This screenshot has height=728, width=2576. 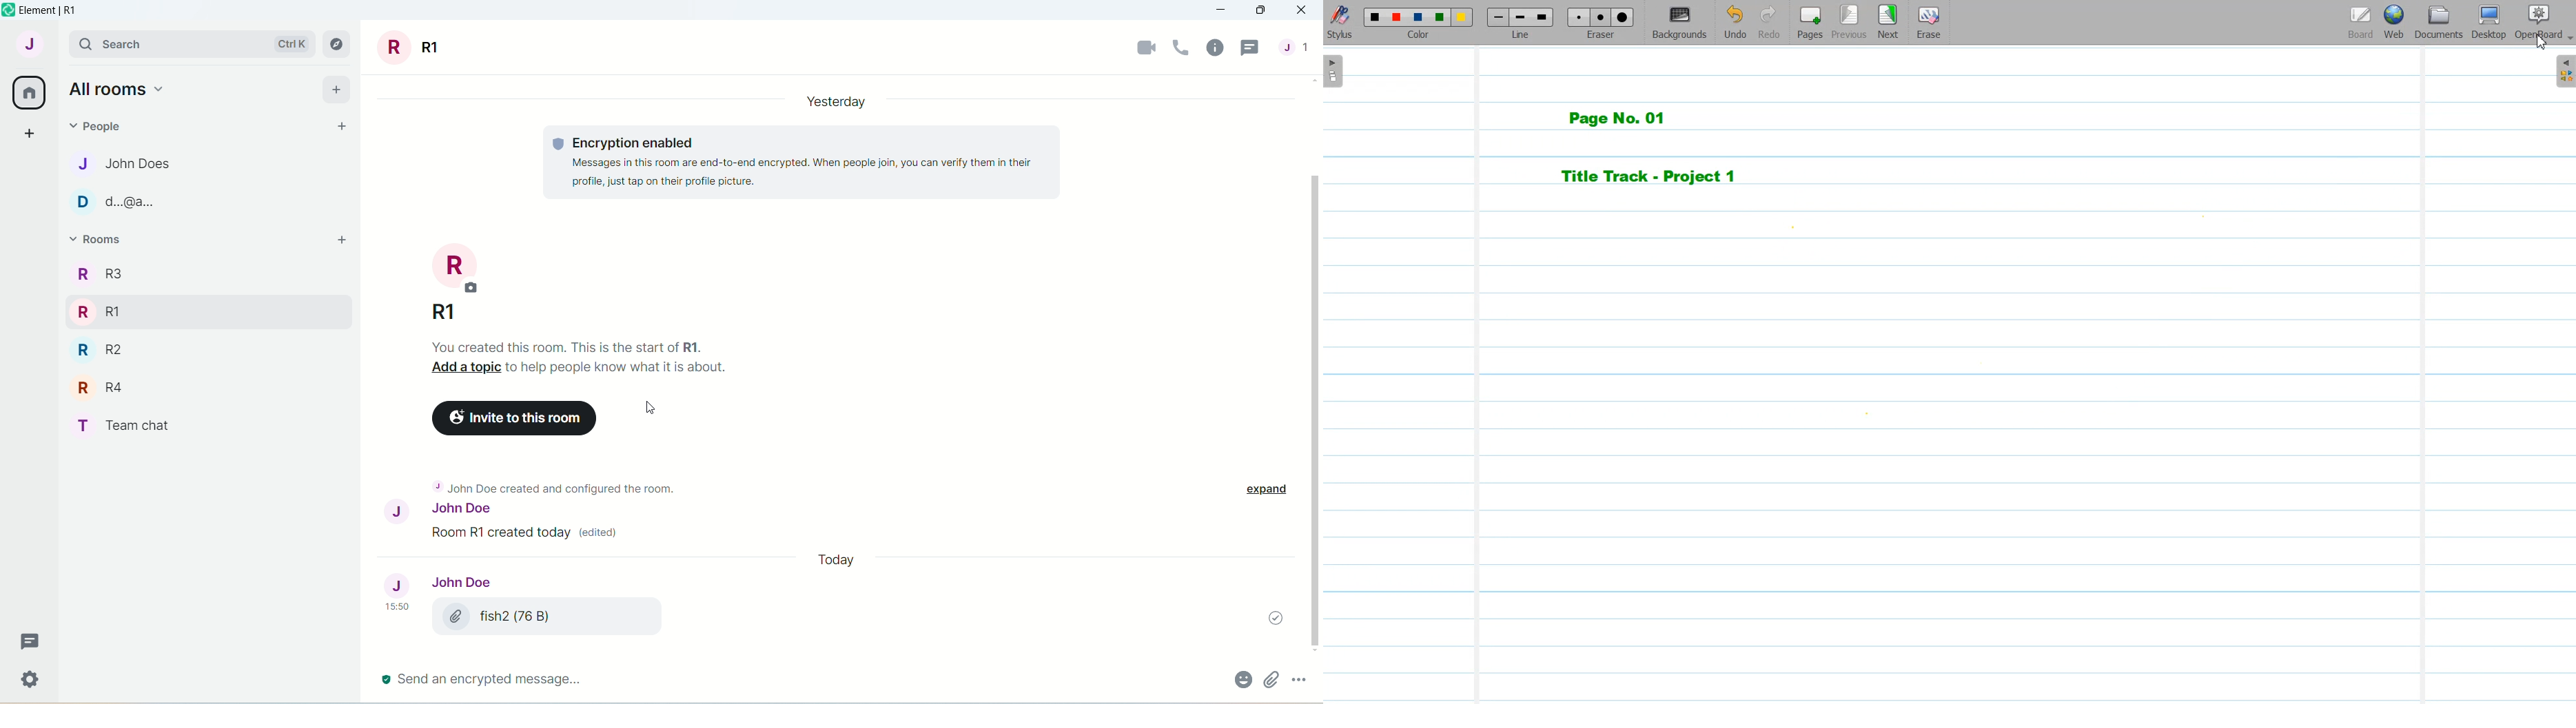 I want to click on logo, so click(x=8, y=10).